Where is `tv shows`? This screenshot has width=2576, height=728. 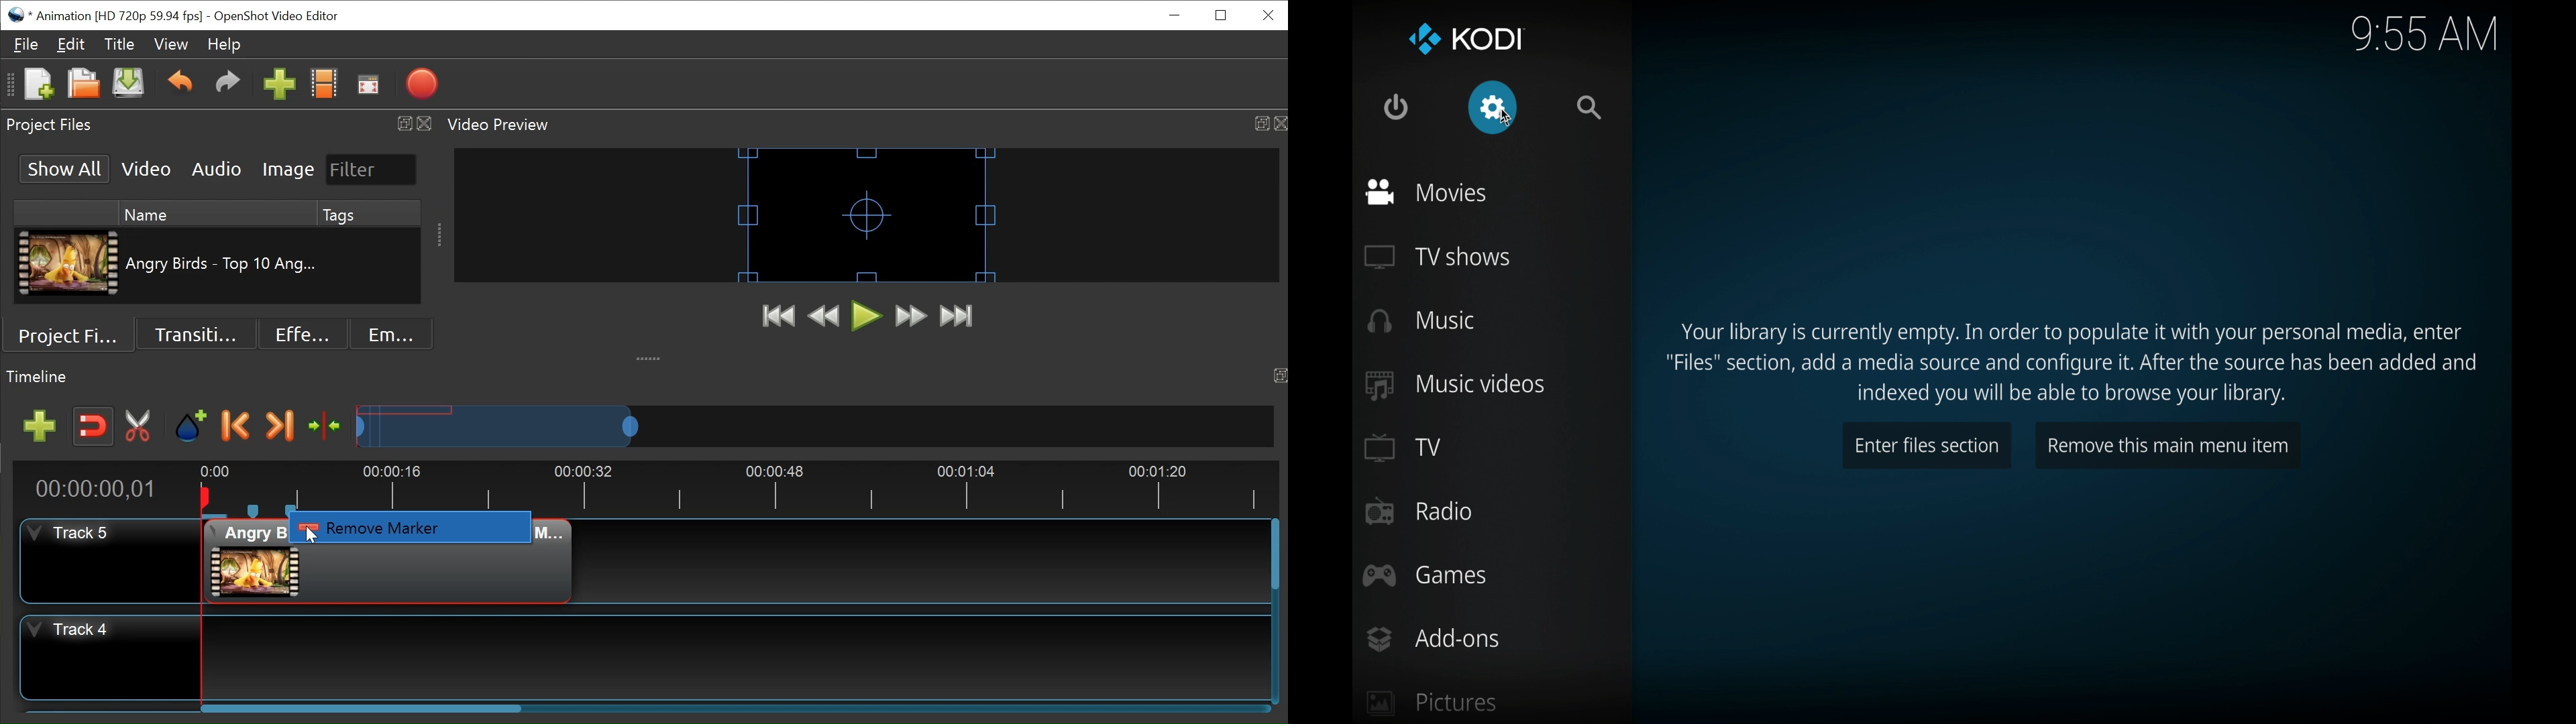
tv shows is located at coordinates (1440, 257).